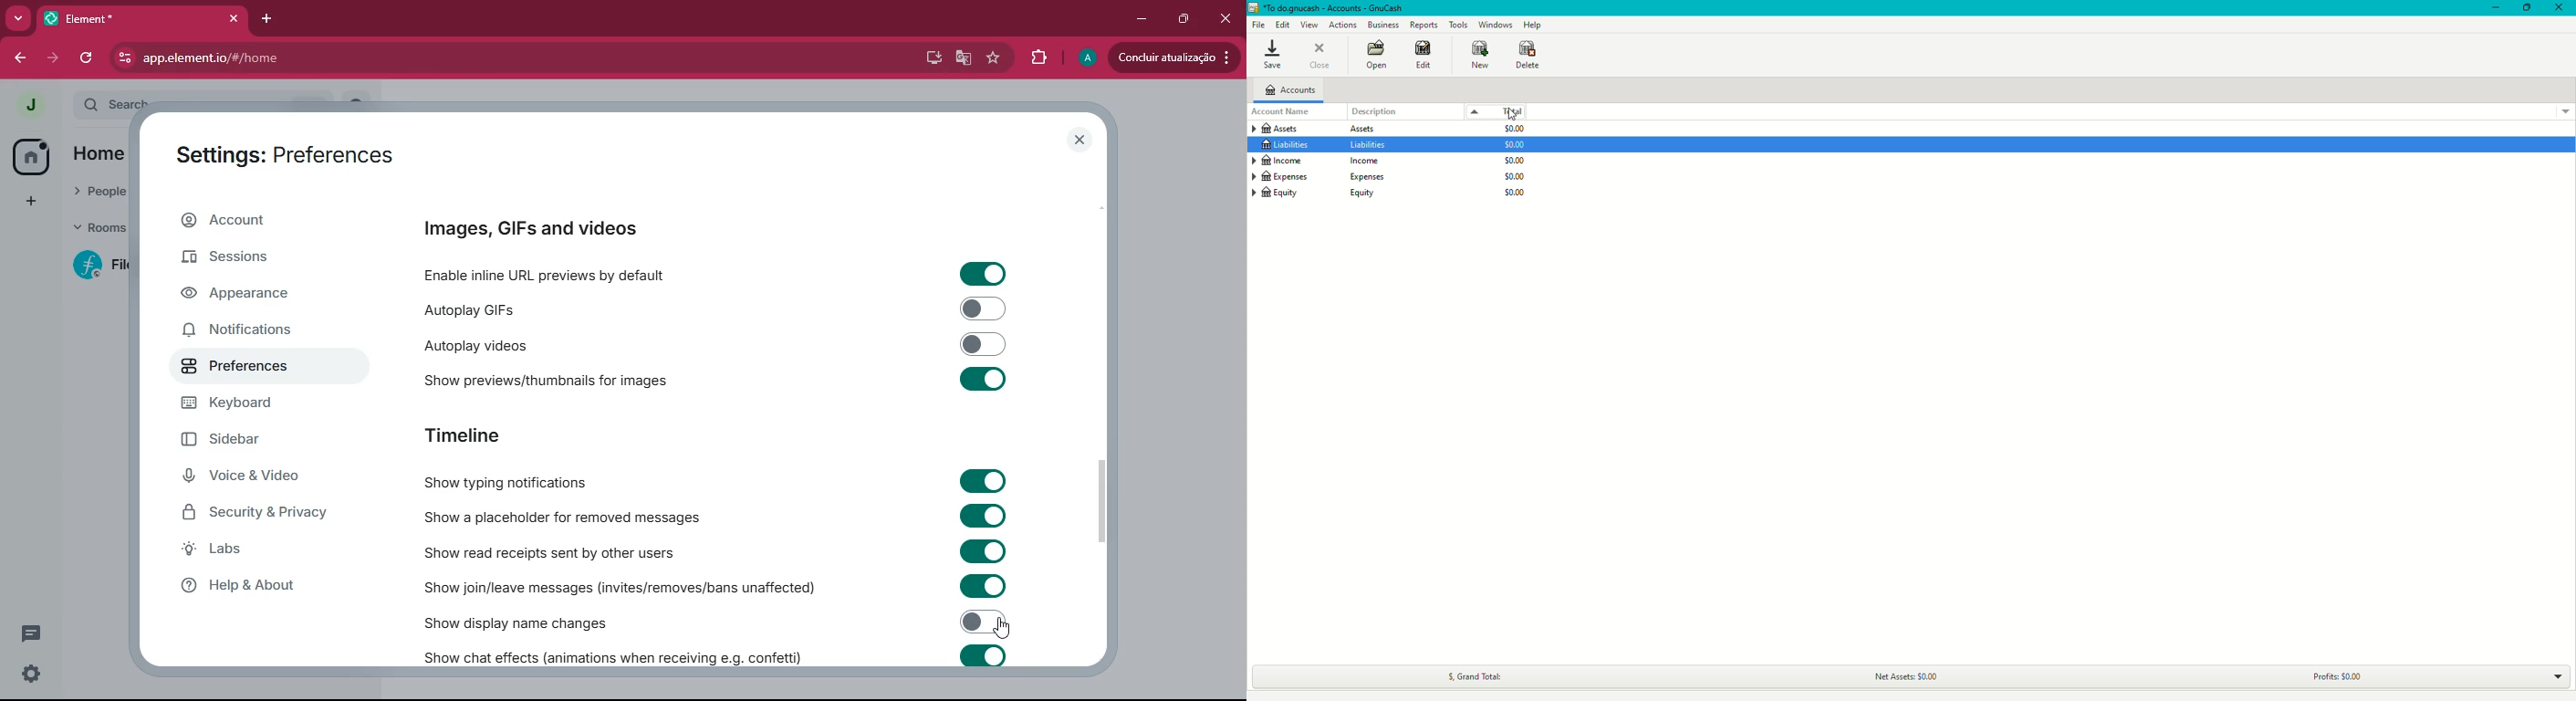 Image resolution: width=2576 pixels, height=728 pixels. What do you see at coordinates (984, 586) in the screenshot?
I see `toggle on/off` at bounding box center [984, 586].